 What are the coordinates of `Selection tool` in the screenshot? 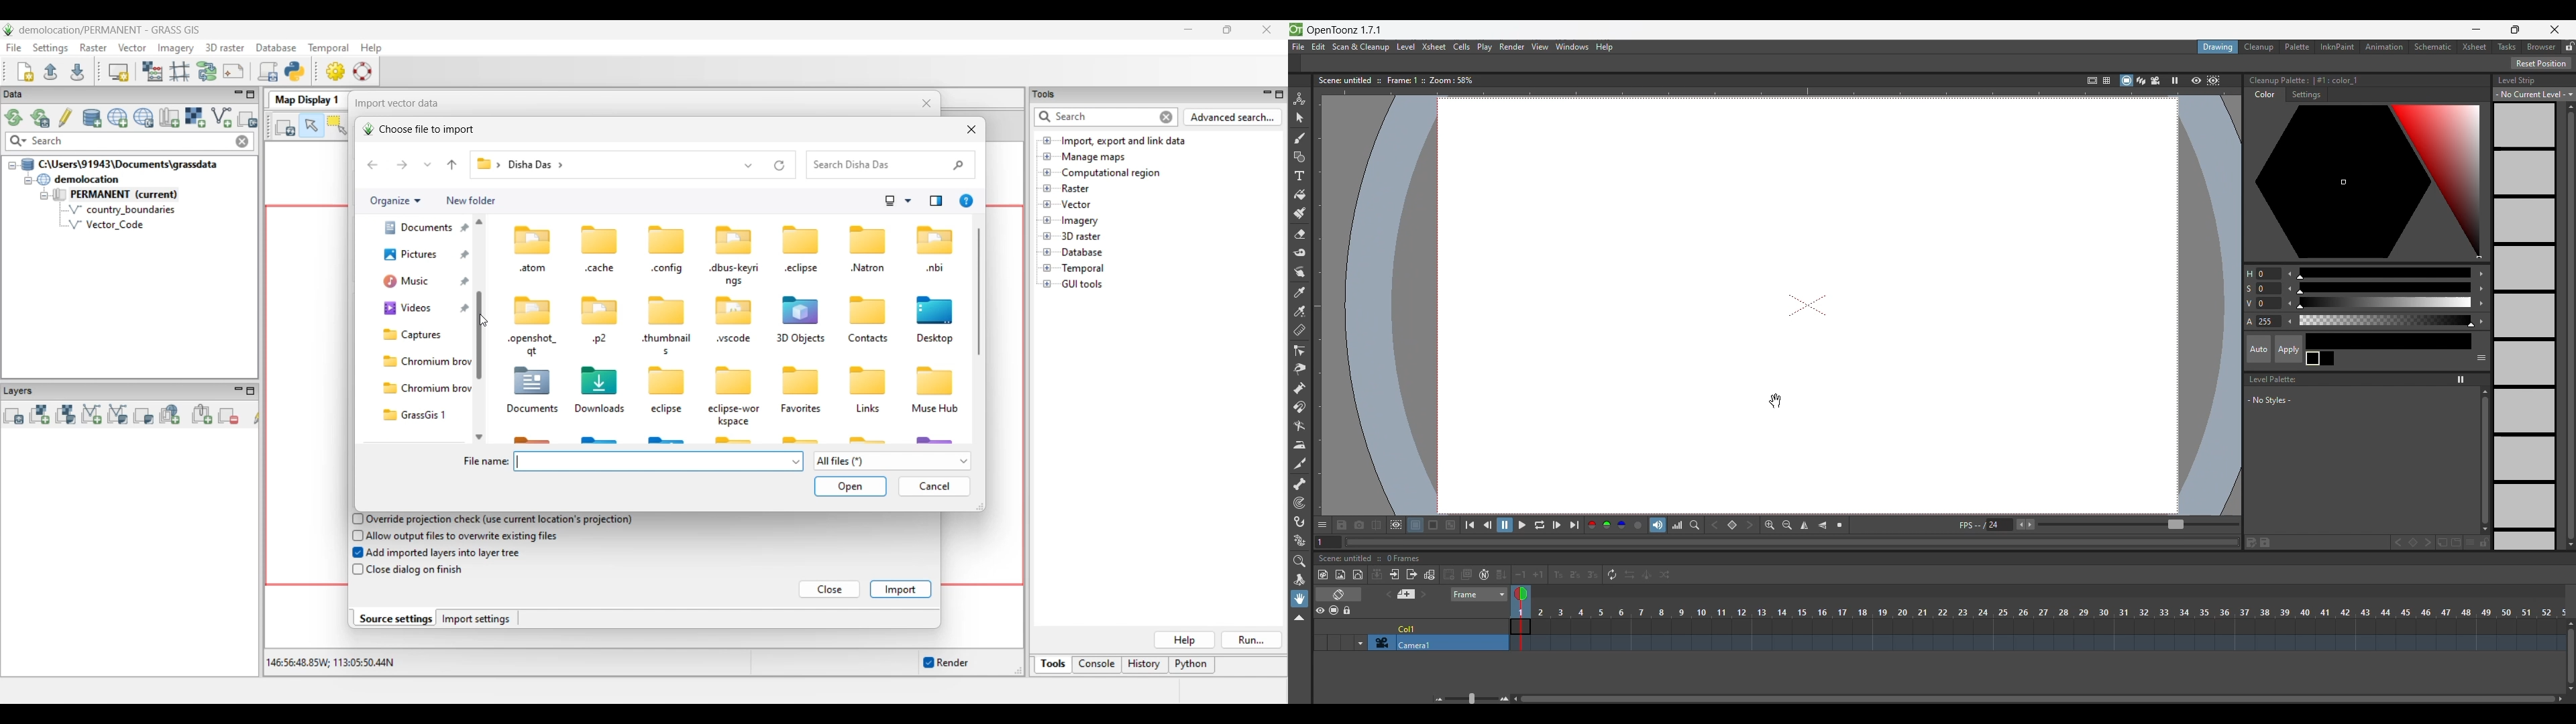 It's located at (1299, 118).